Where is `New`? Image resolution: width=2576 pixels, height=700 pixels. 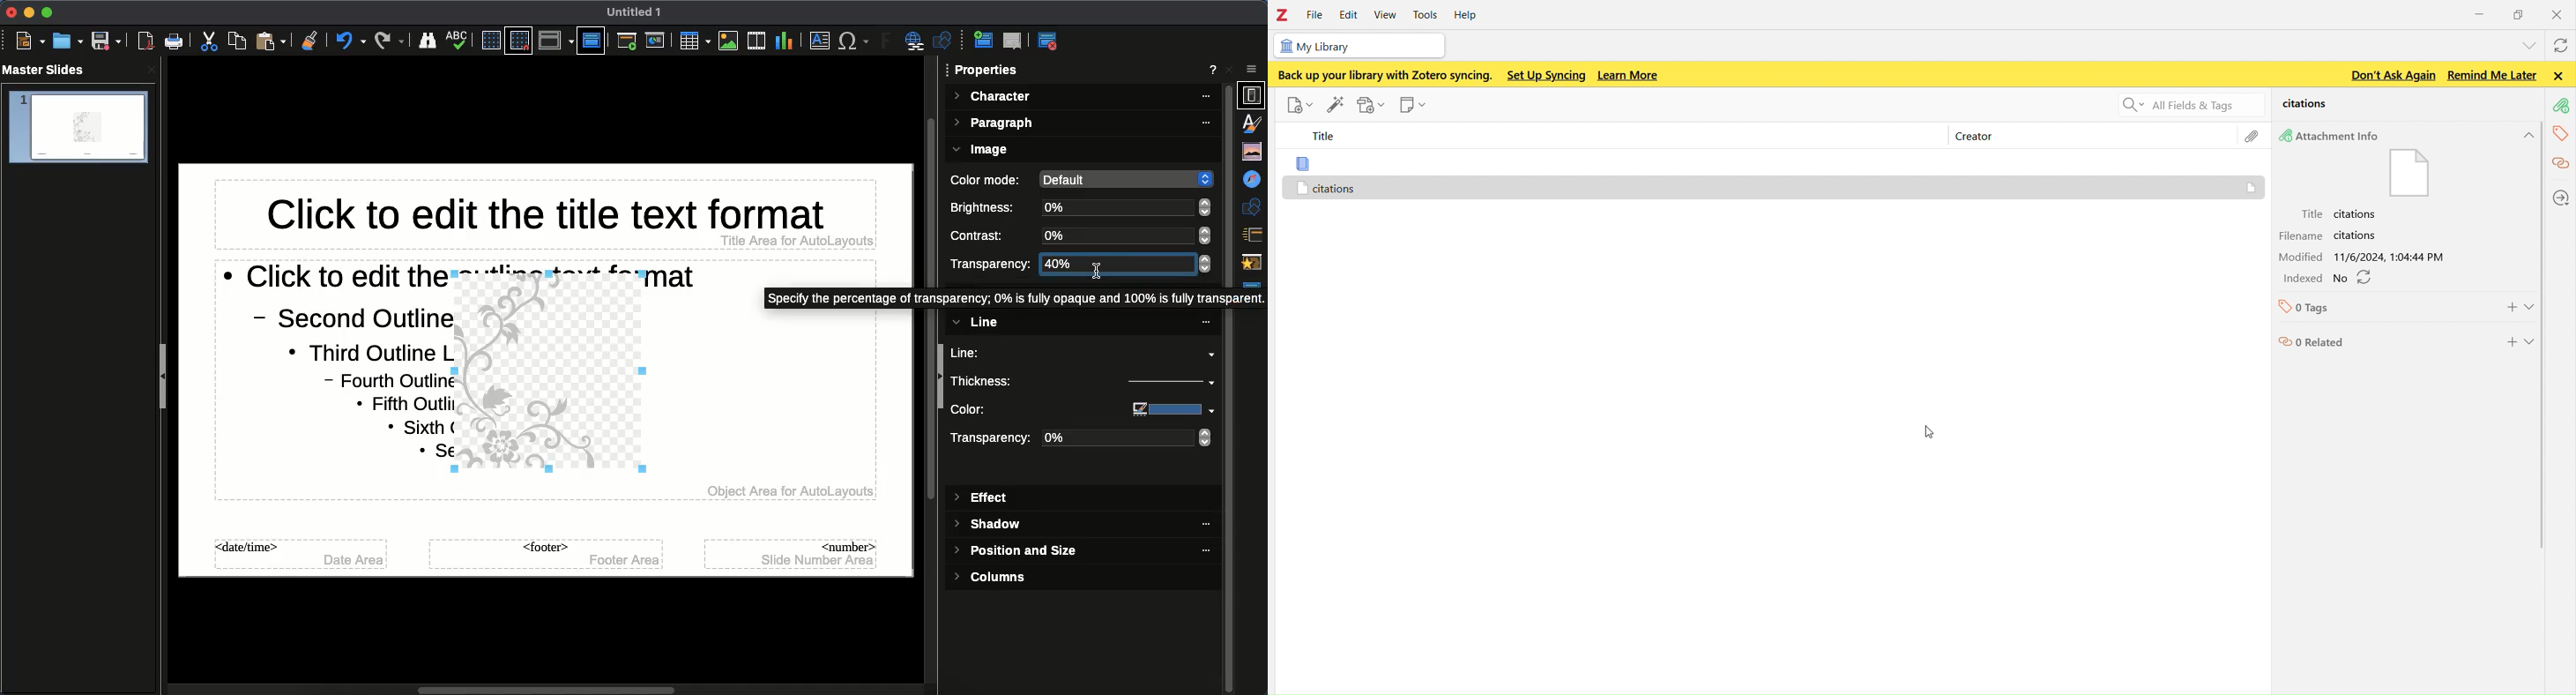
New is located at coordinates (30, 41).